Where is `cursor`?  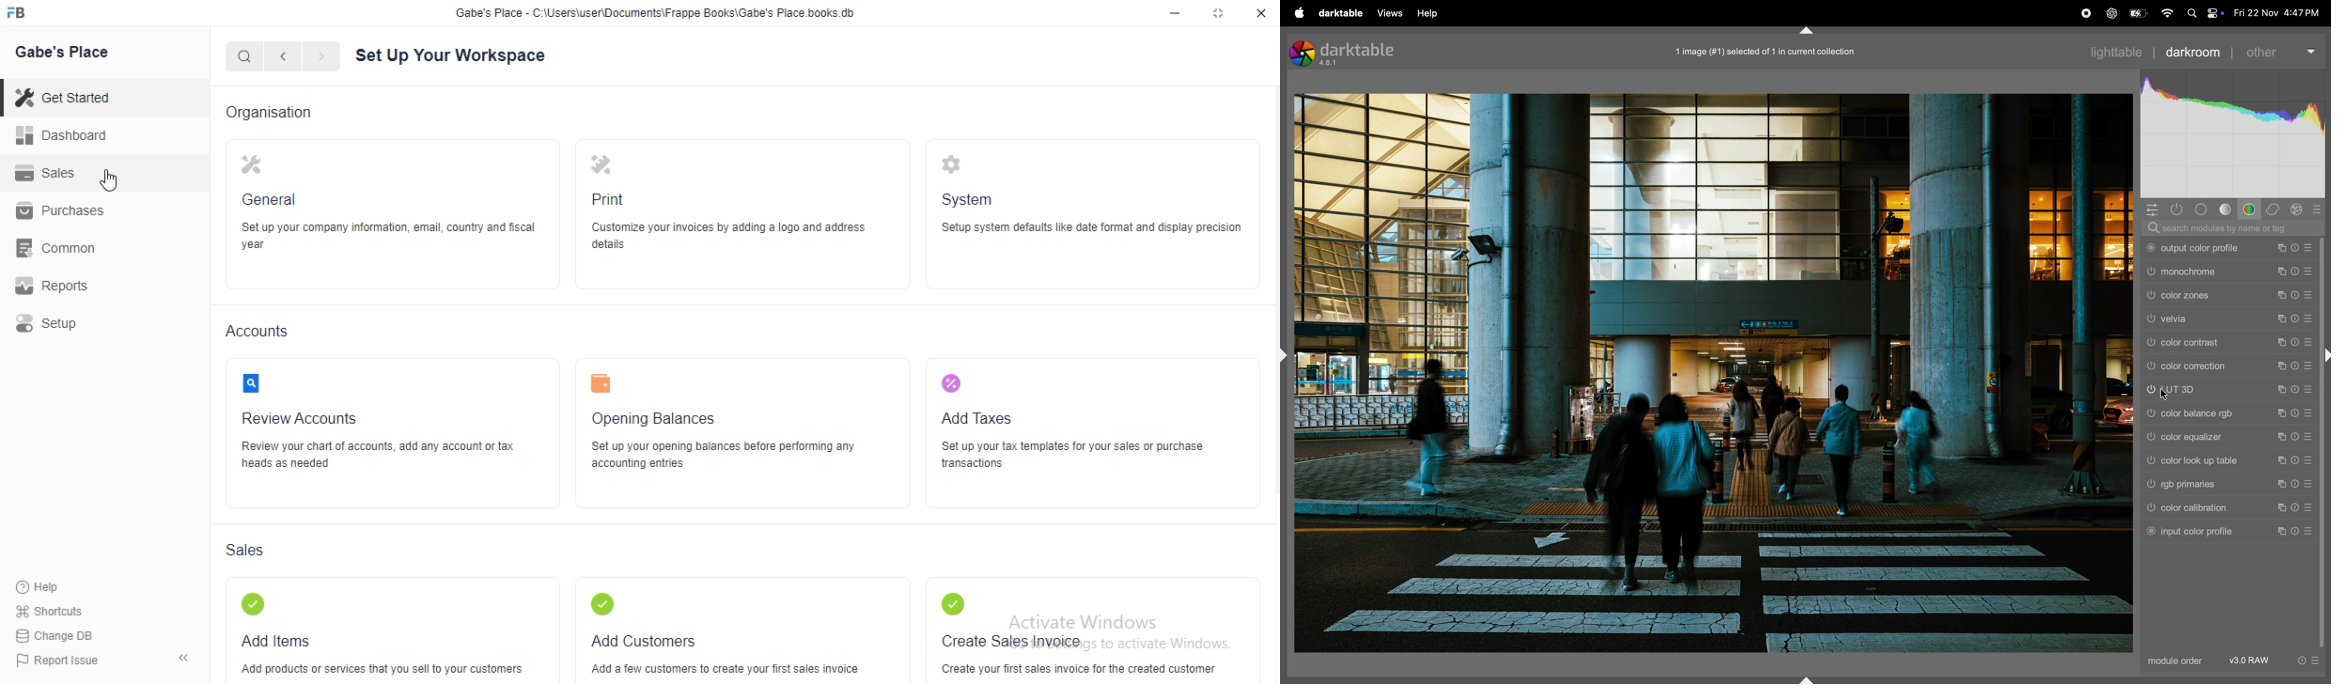
cursor is located at coordinates (108, 180).